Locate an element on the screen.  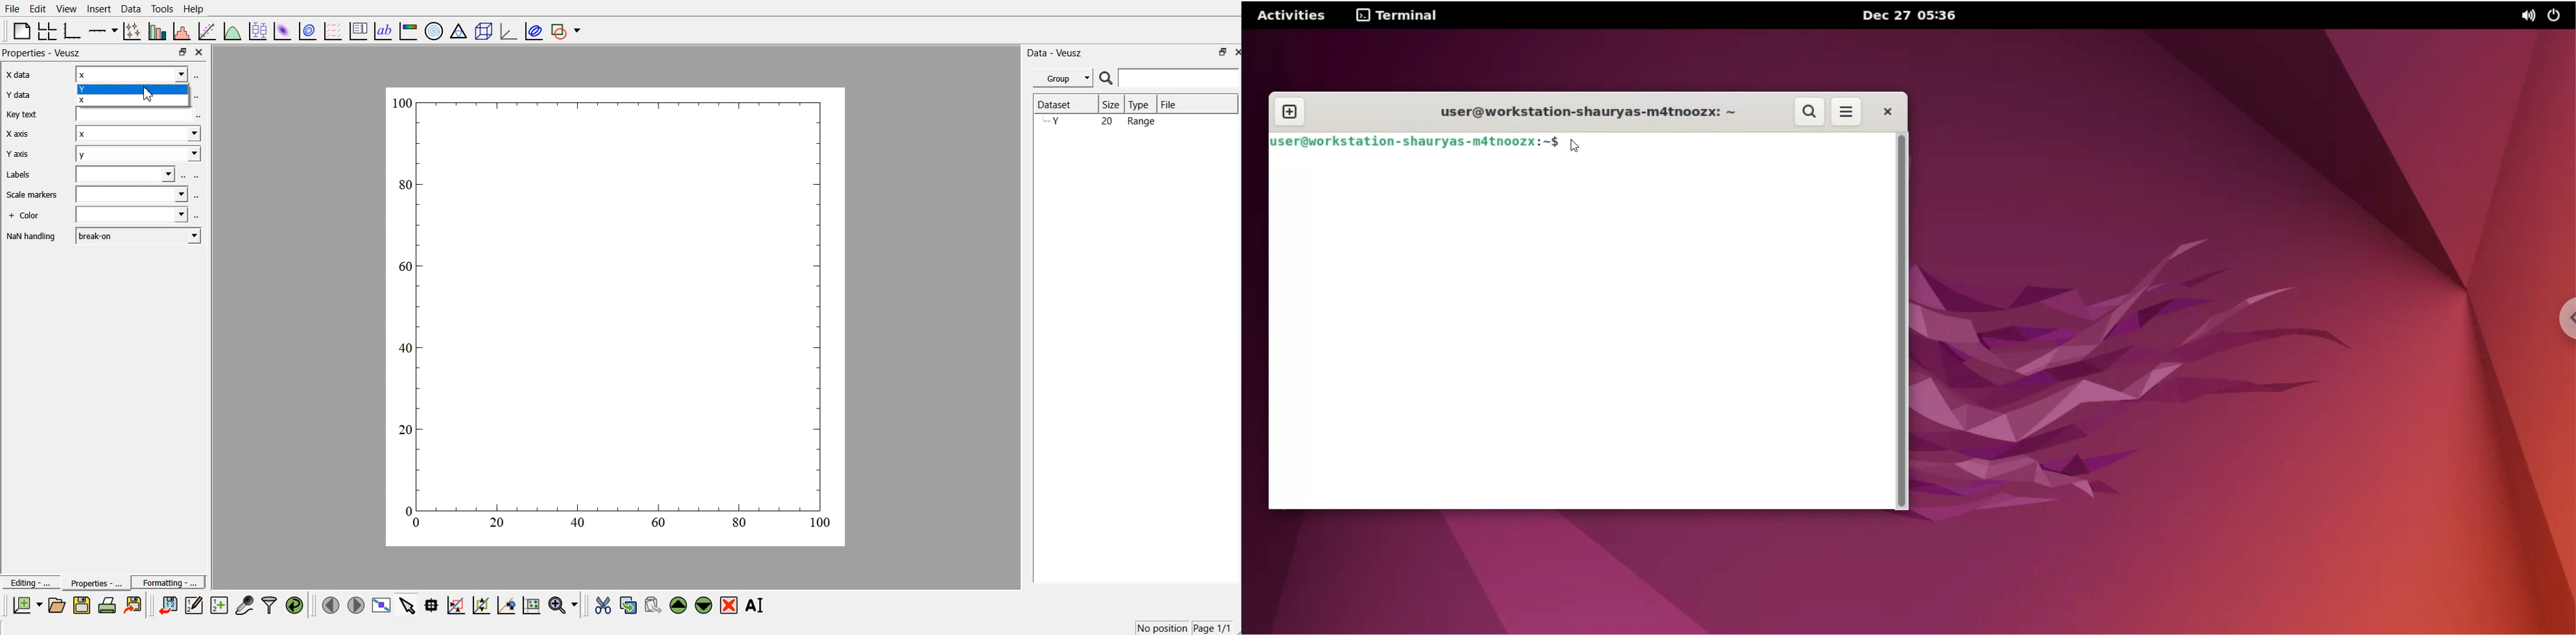
File is located at coordinates (12, 9).